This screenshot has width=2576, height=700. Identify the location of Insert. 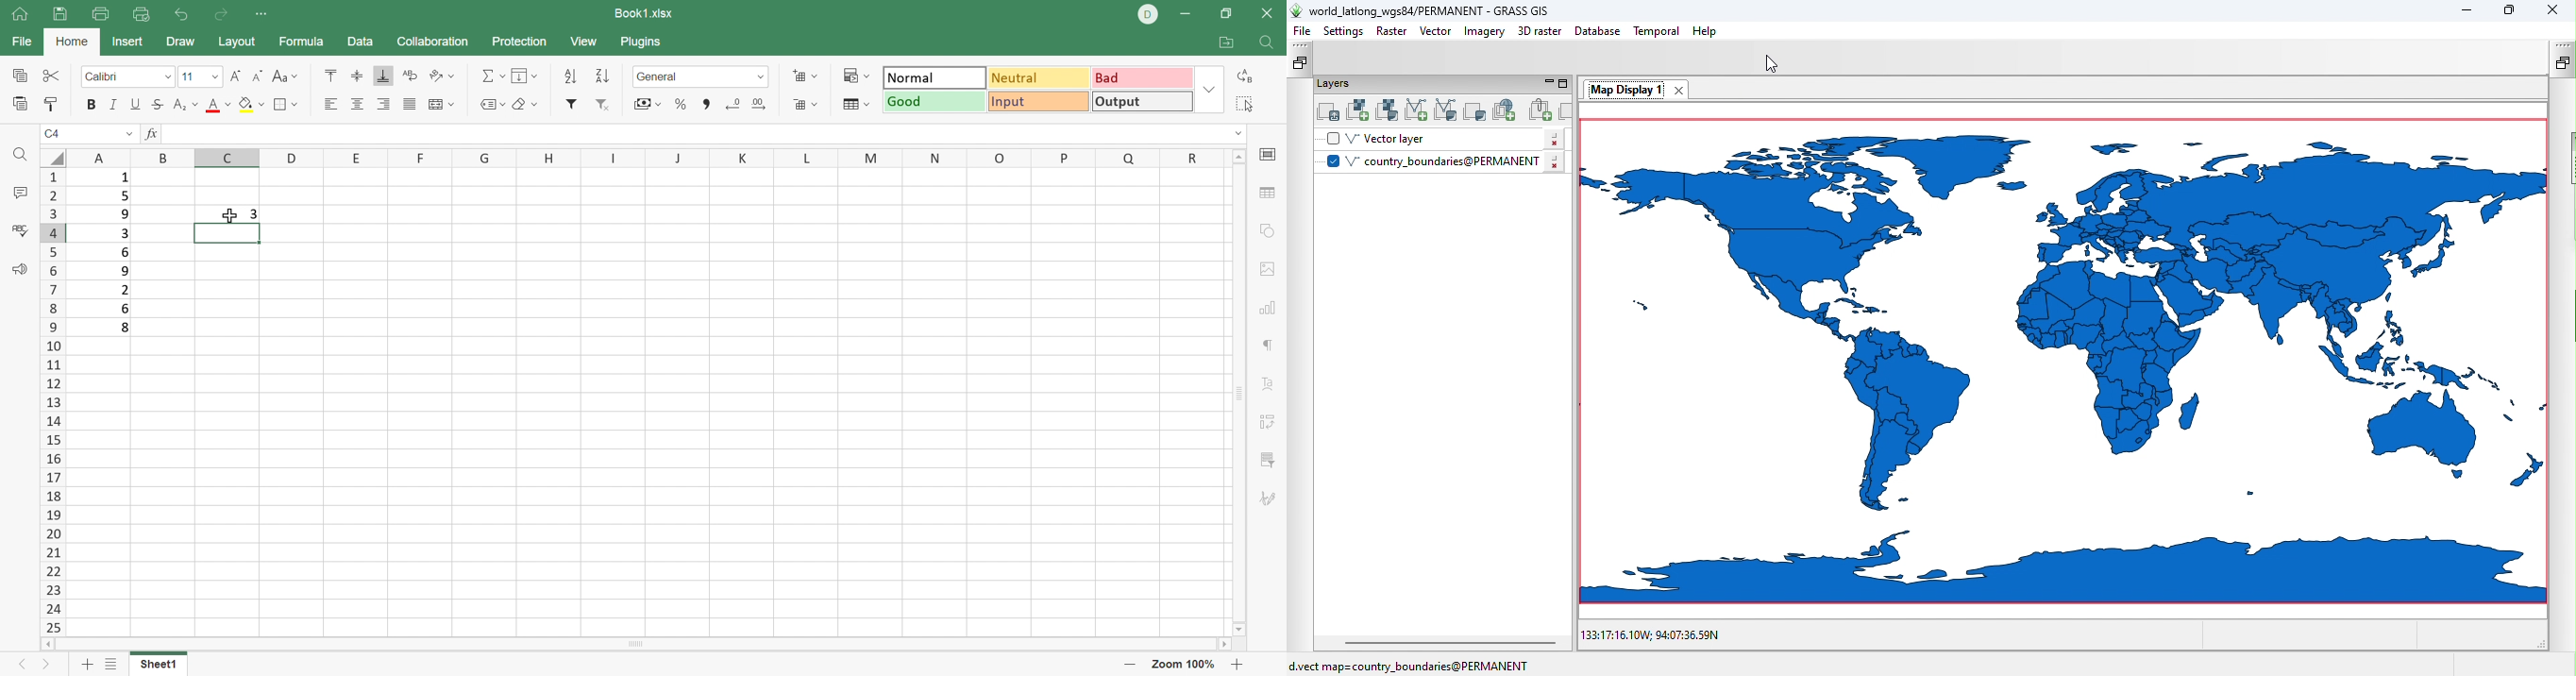
(125, 42).